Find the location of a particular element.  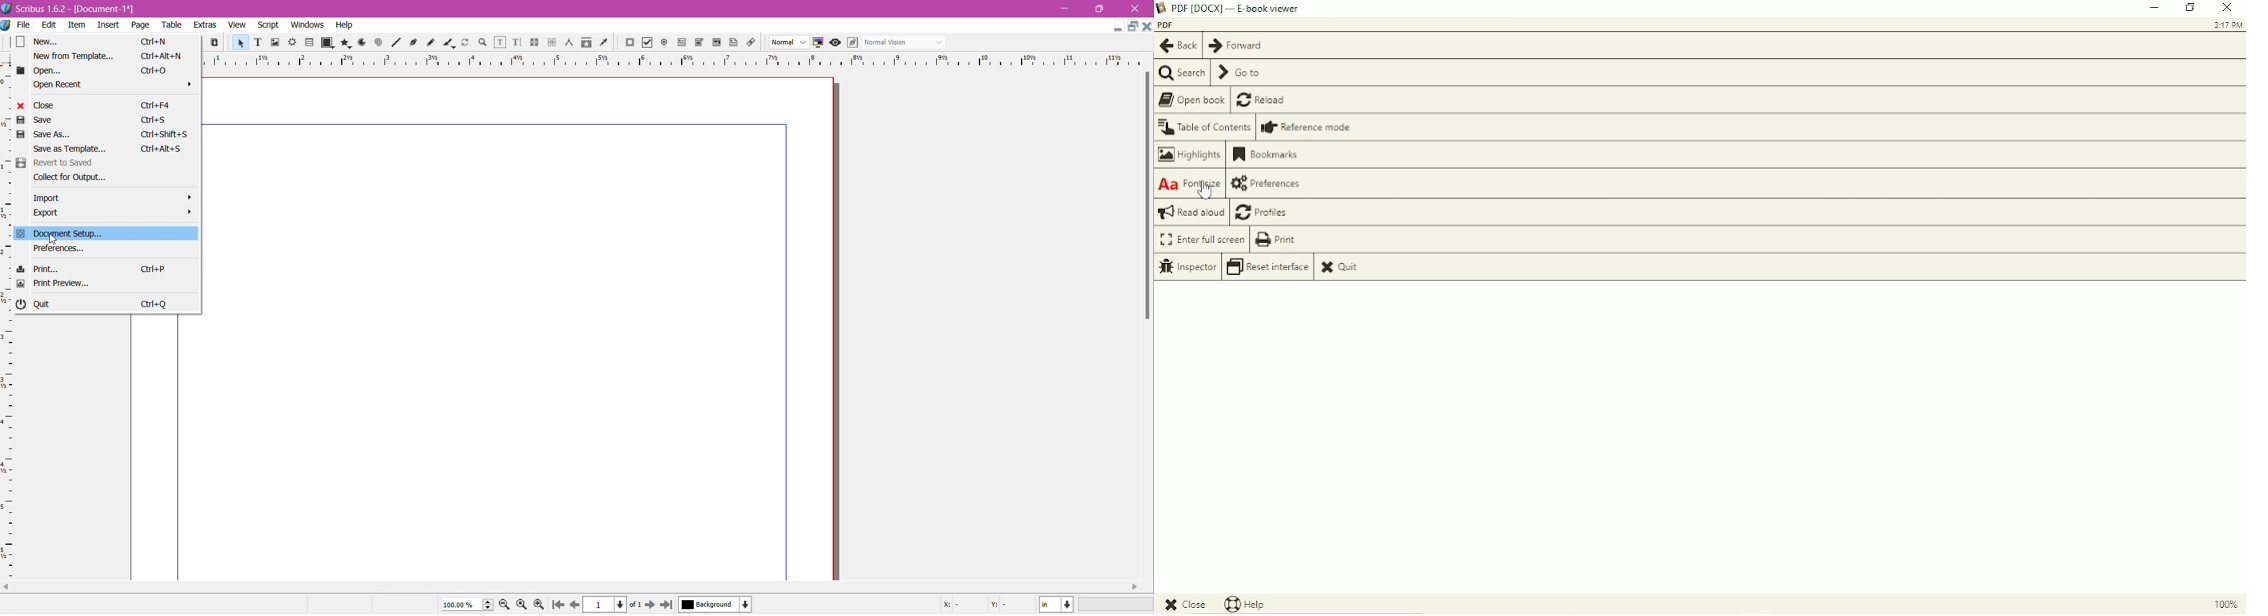

File is located at coordinates (19, 25).